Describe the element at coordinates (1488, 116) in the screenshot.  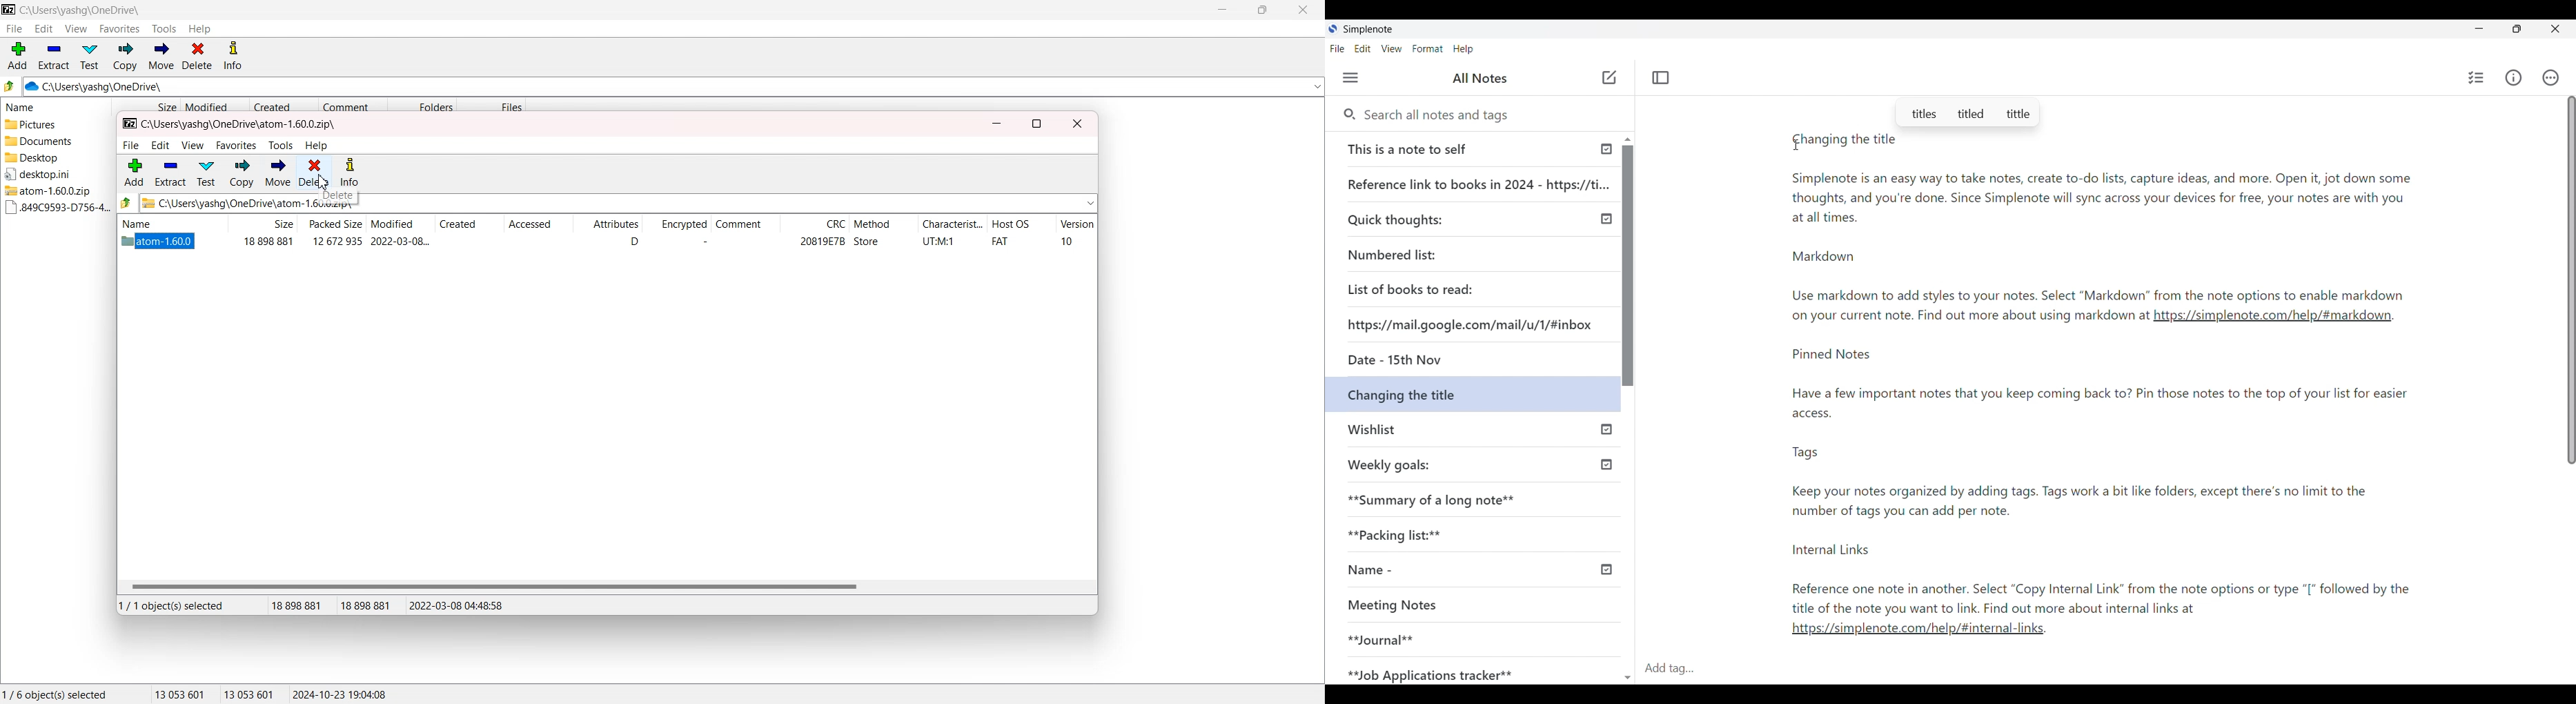
I see `Search notes and tags` at that location.